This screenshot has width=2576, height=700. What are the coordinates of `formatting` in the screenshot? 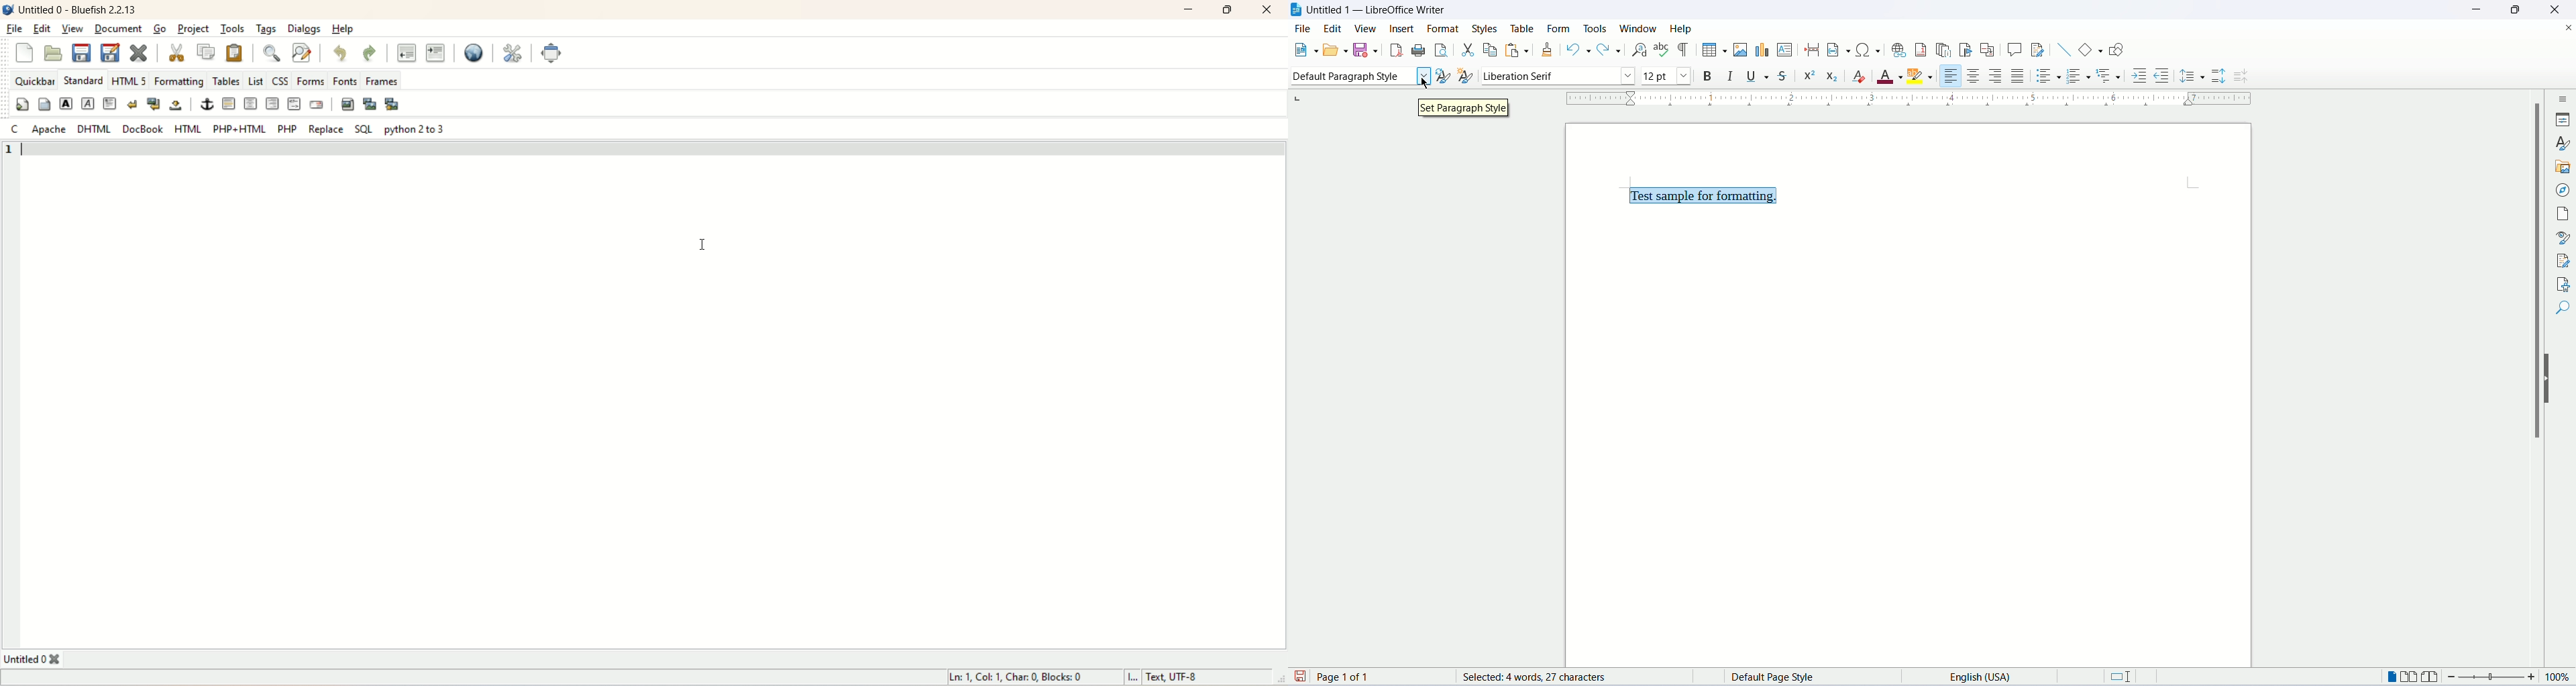 It's located at (179, 82).